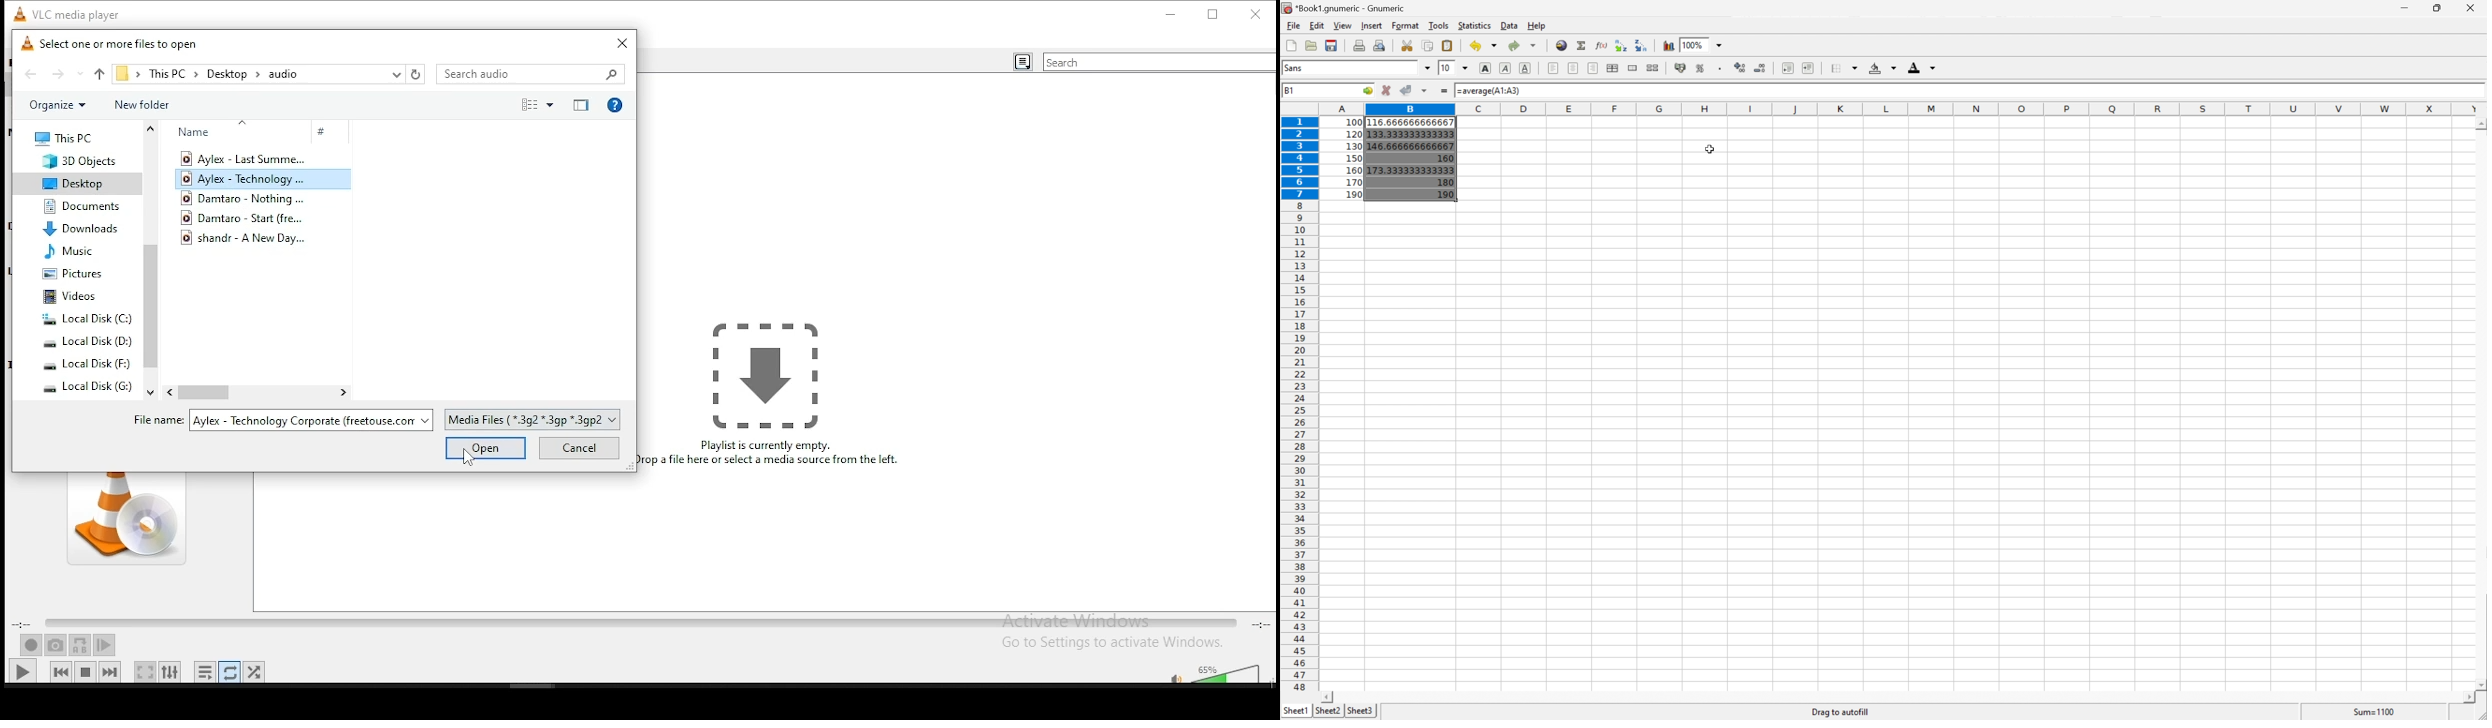 This screenshot has width=2492, height=728. I want to click on 133.333333333333, so click(1411, 134).